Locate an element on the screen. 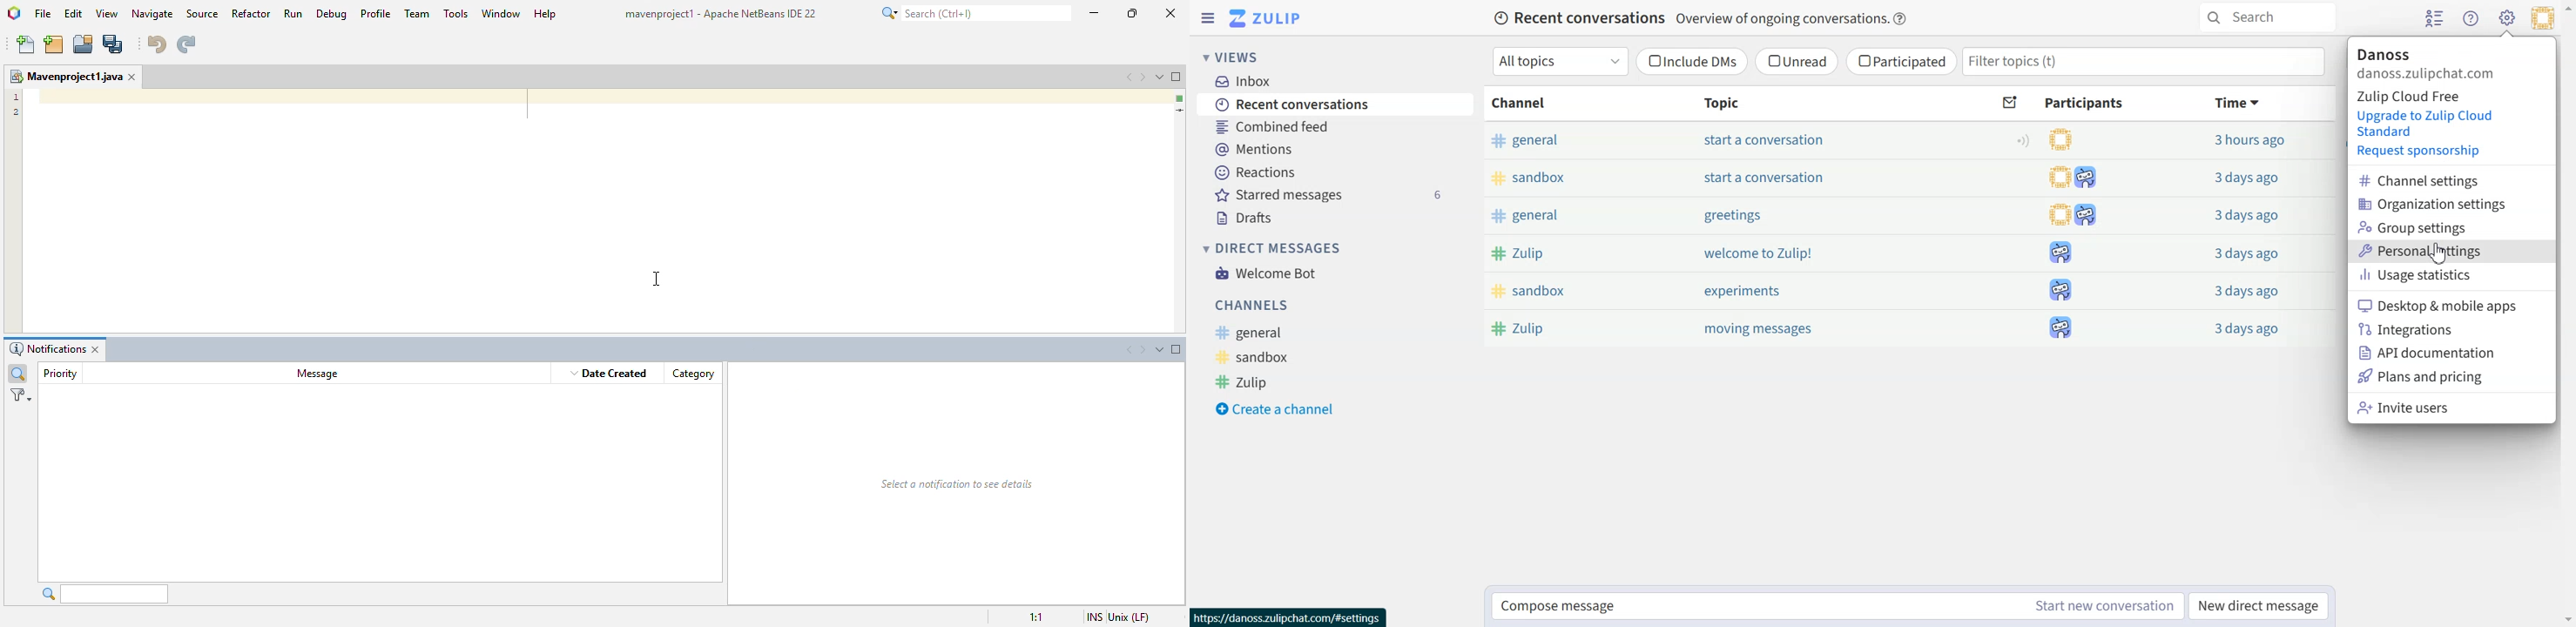  greetings is located at coordinates (1735, 216).